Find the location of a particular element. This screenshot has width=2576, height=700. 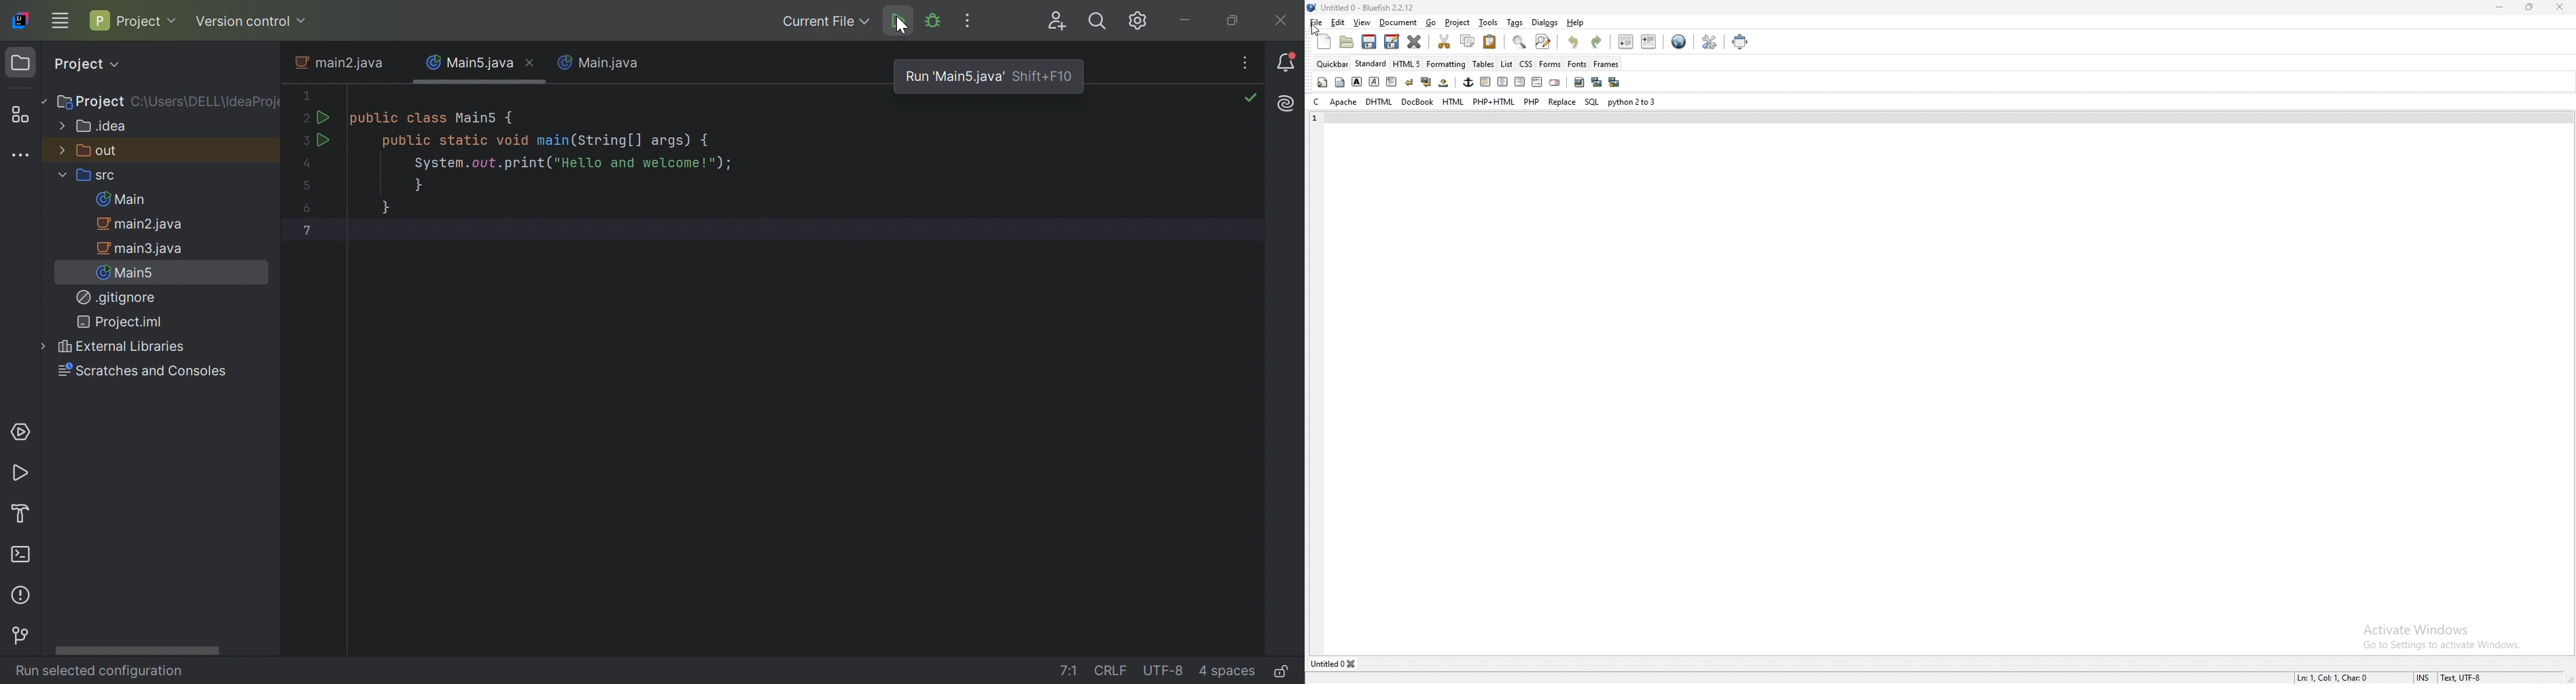

quick bar is located at coordinates (1333, 64).